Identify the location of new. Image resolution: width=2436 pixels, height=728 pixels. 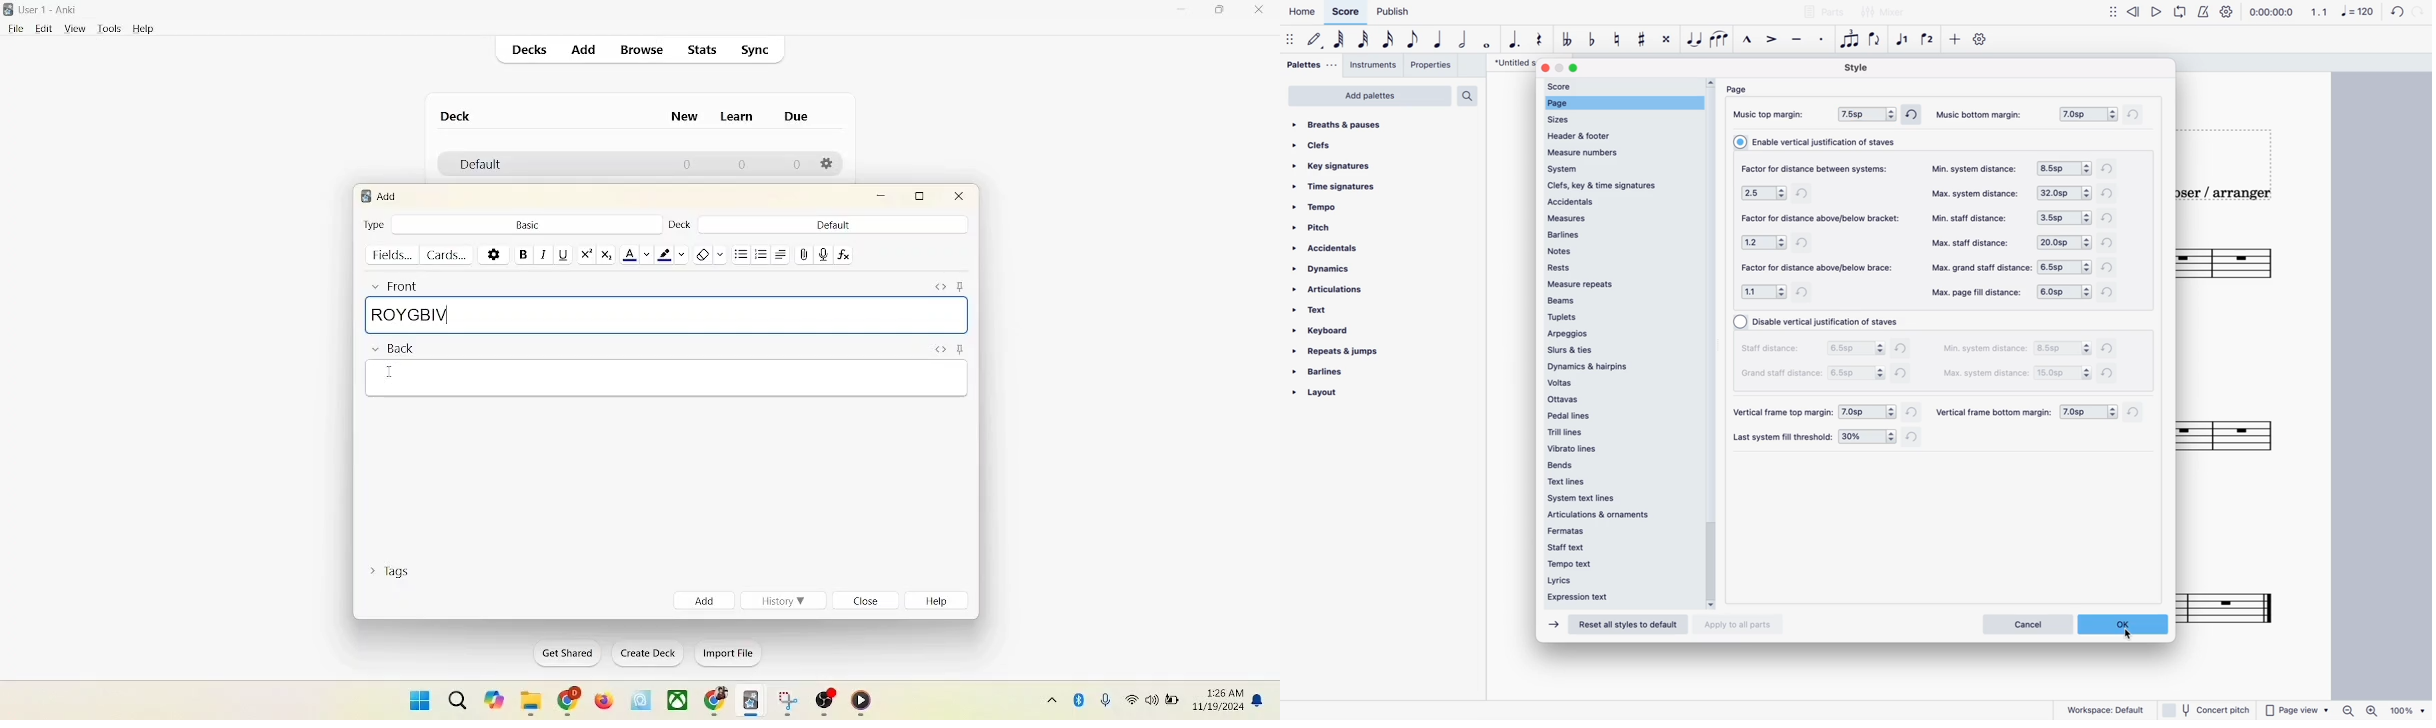
(685, 119).